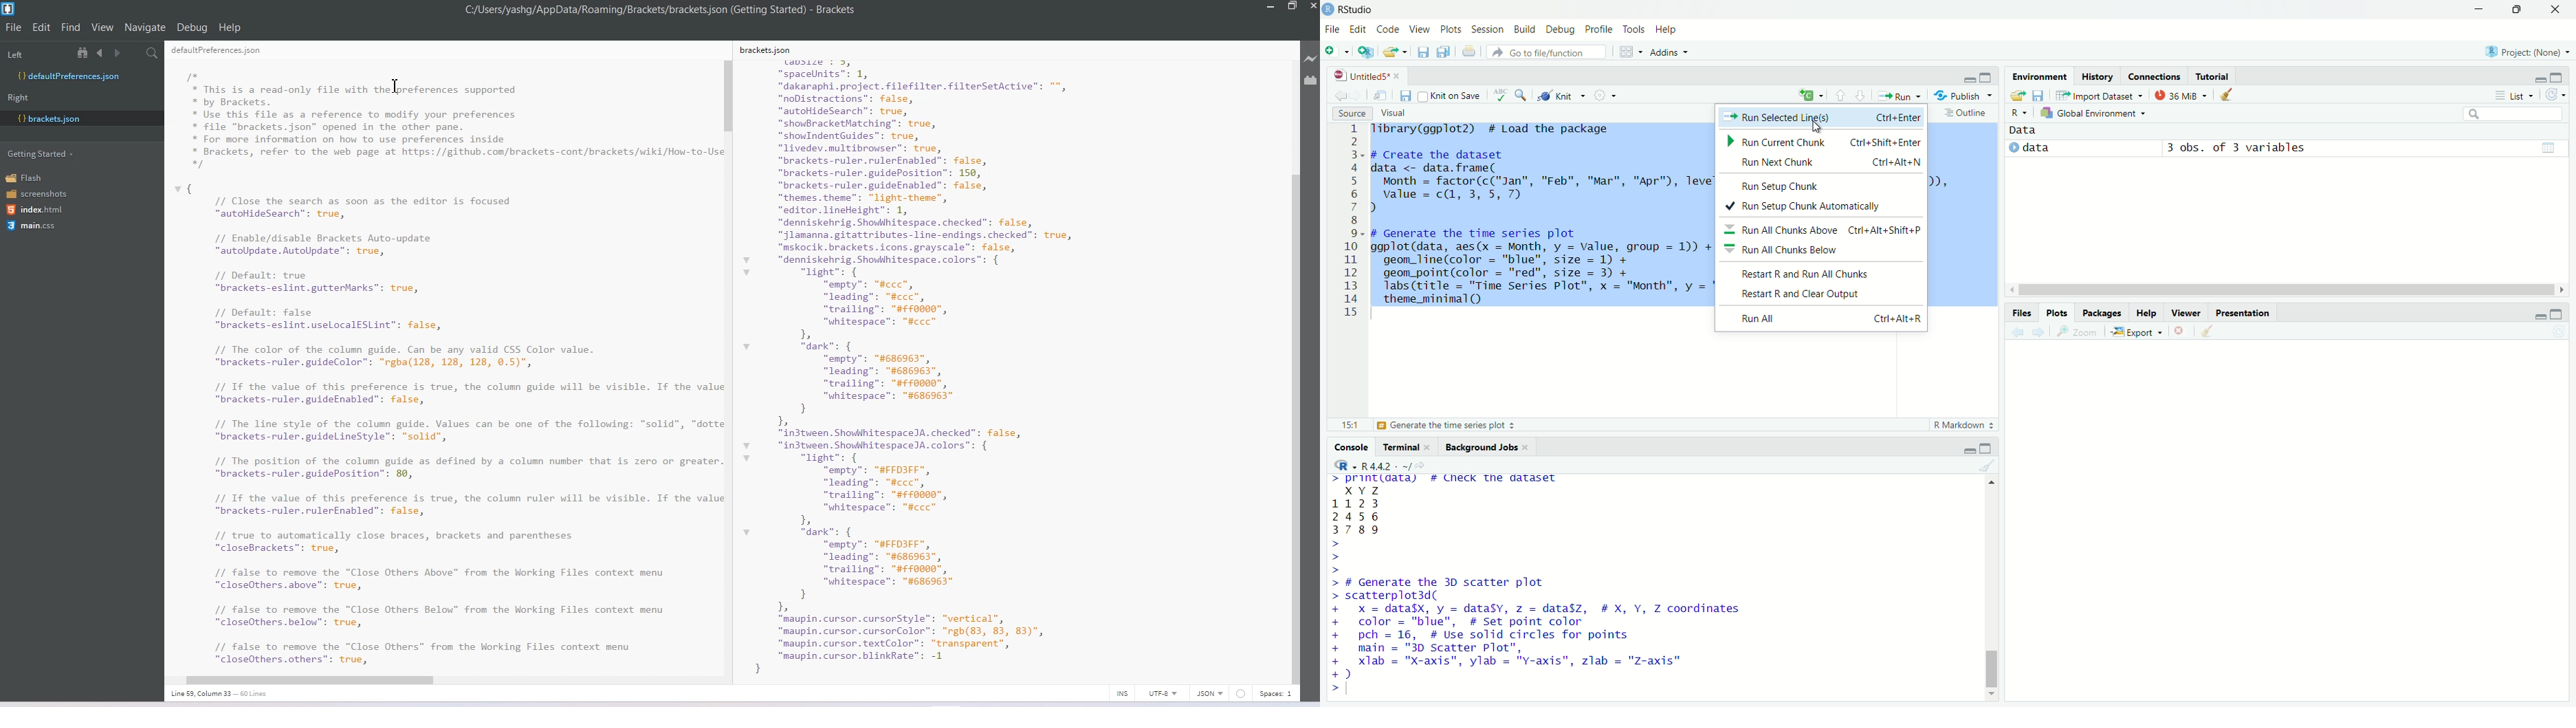 This screenshot has height=728, width=2576. I want to click on console, so click(1347, 446).